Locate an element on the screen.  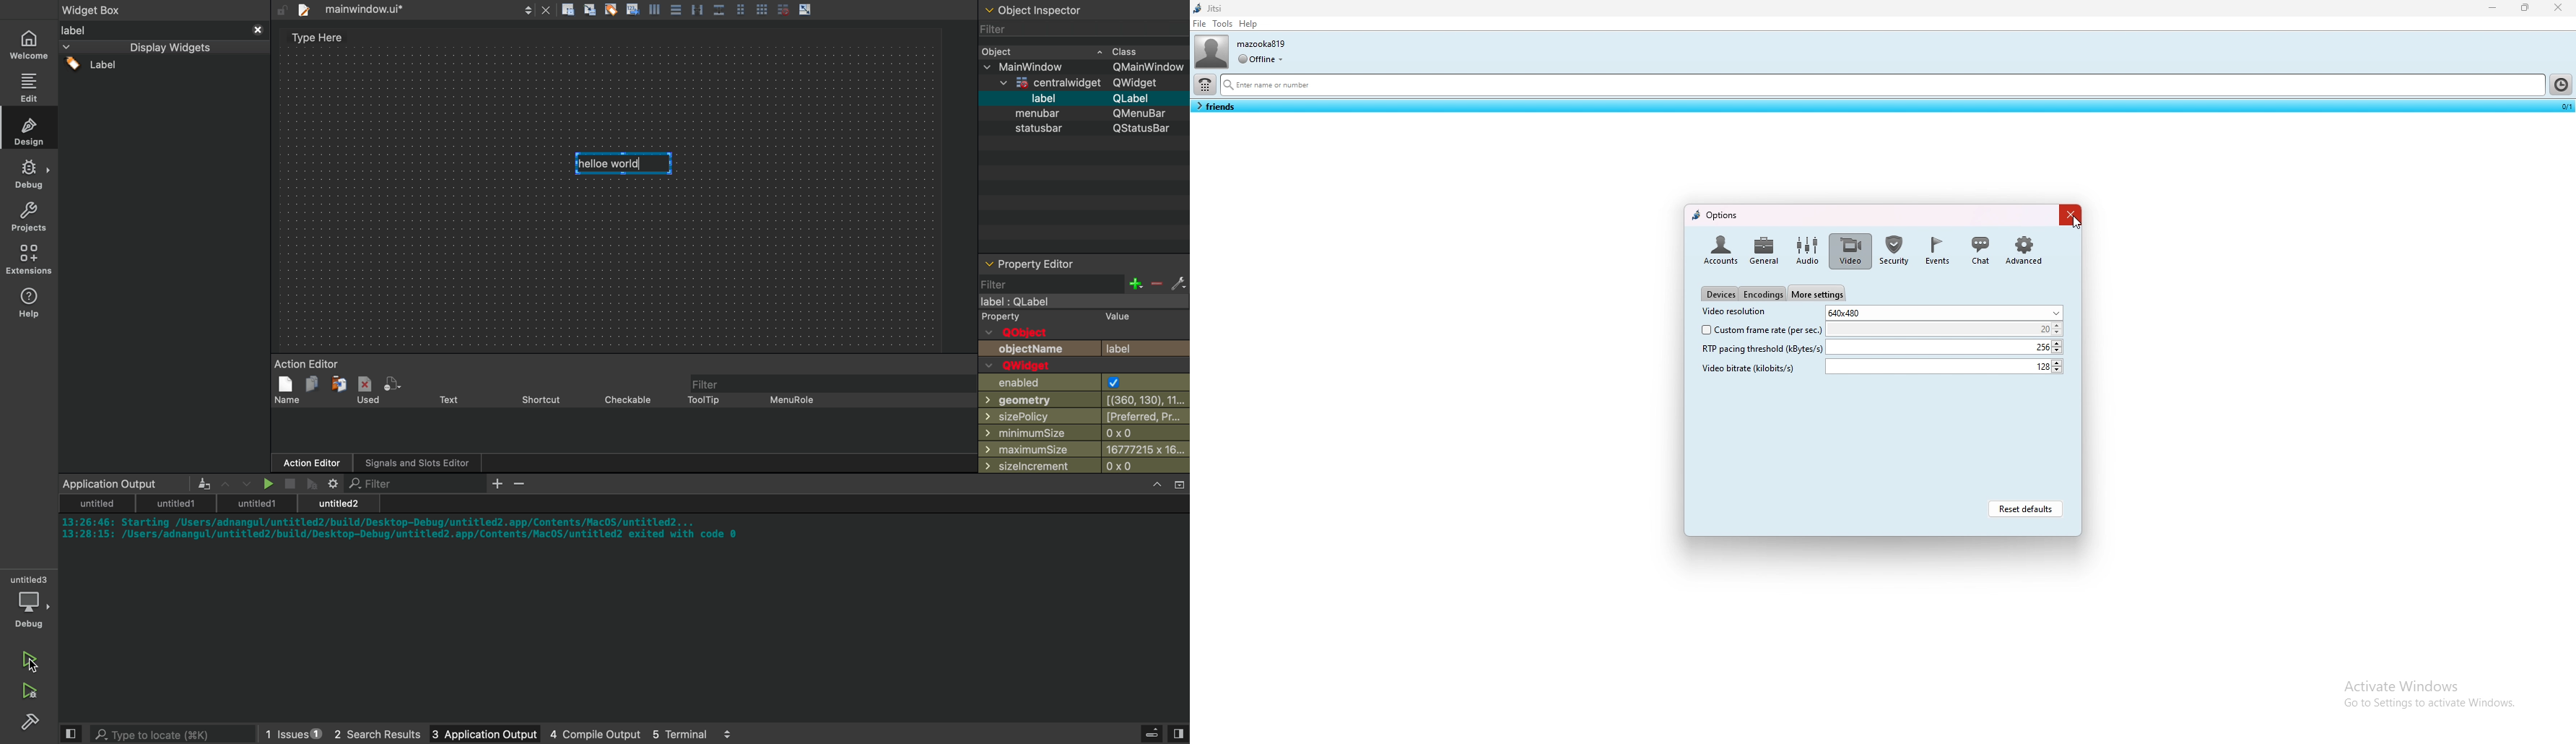
 is located at coordinates (29, 174).